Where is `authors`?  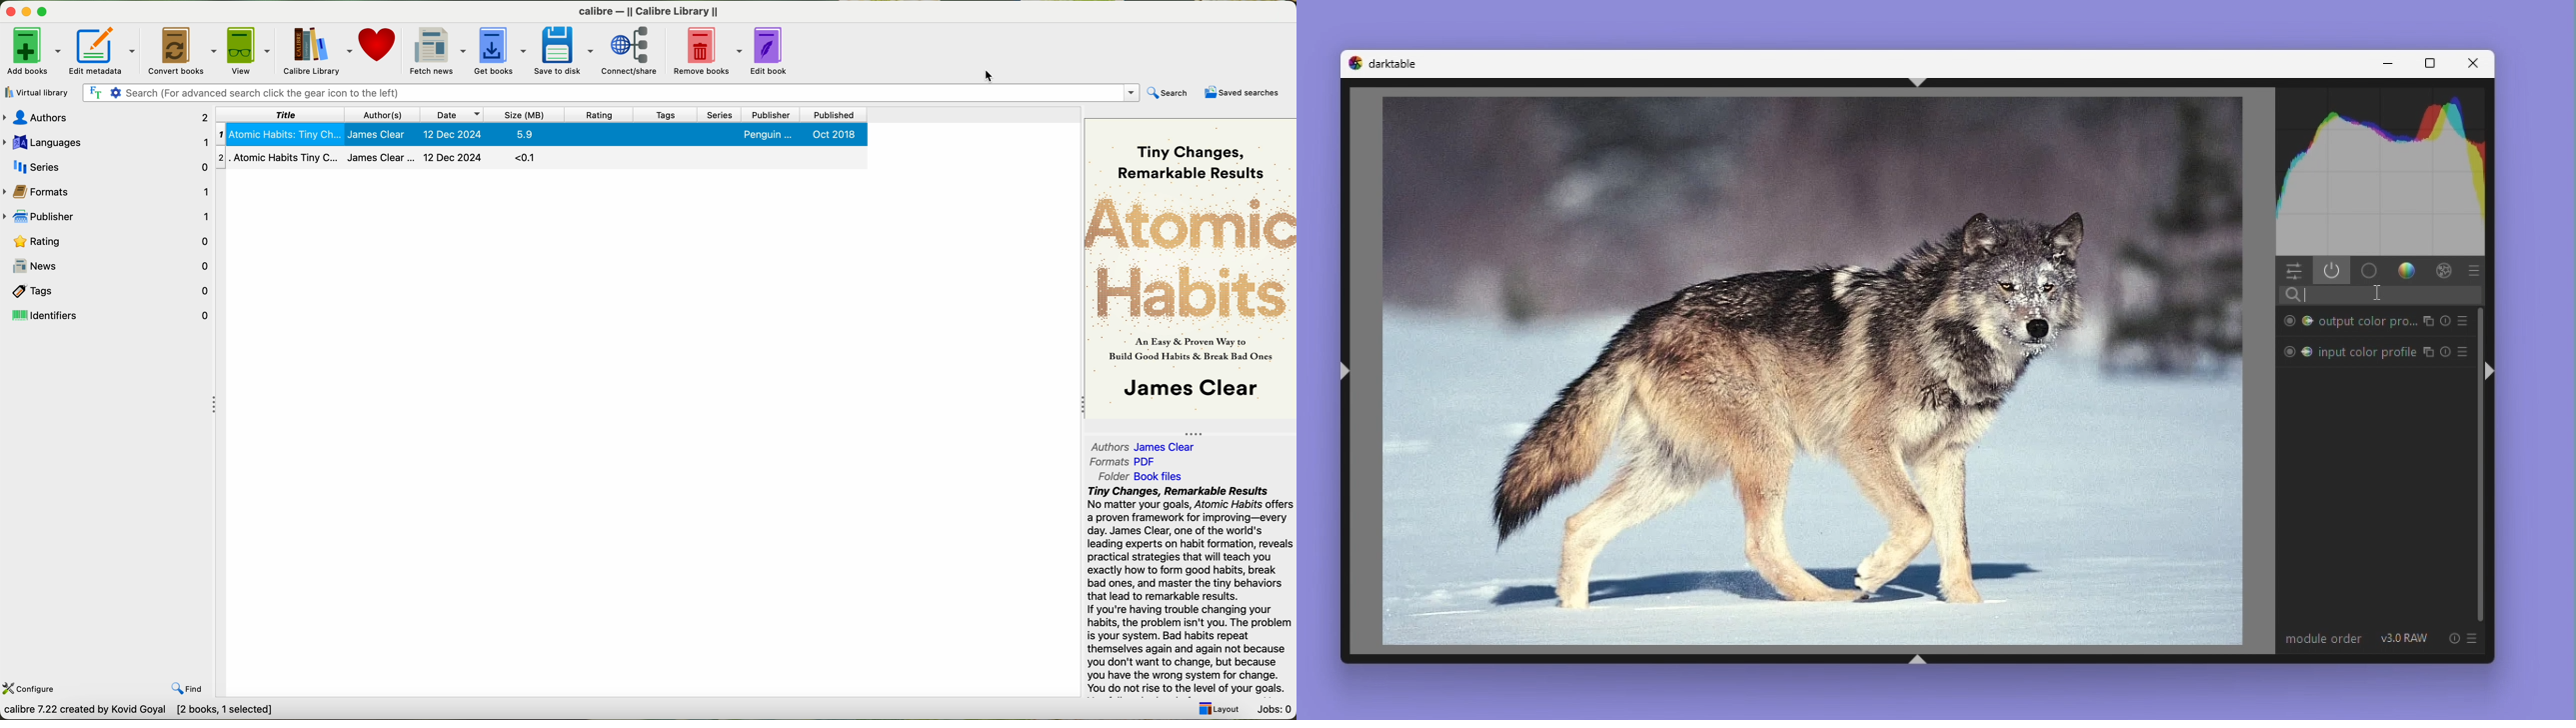 authors is located at coordinates (373, 114).